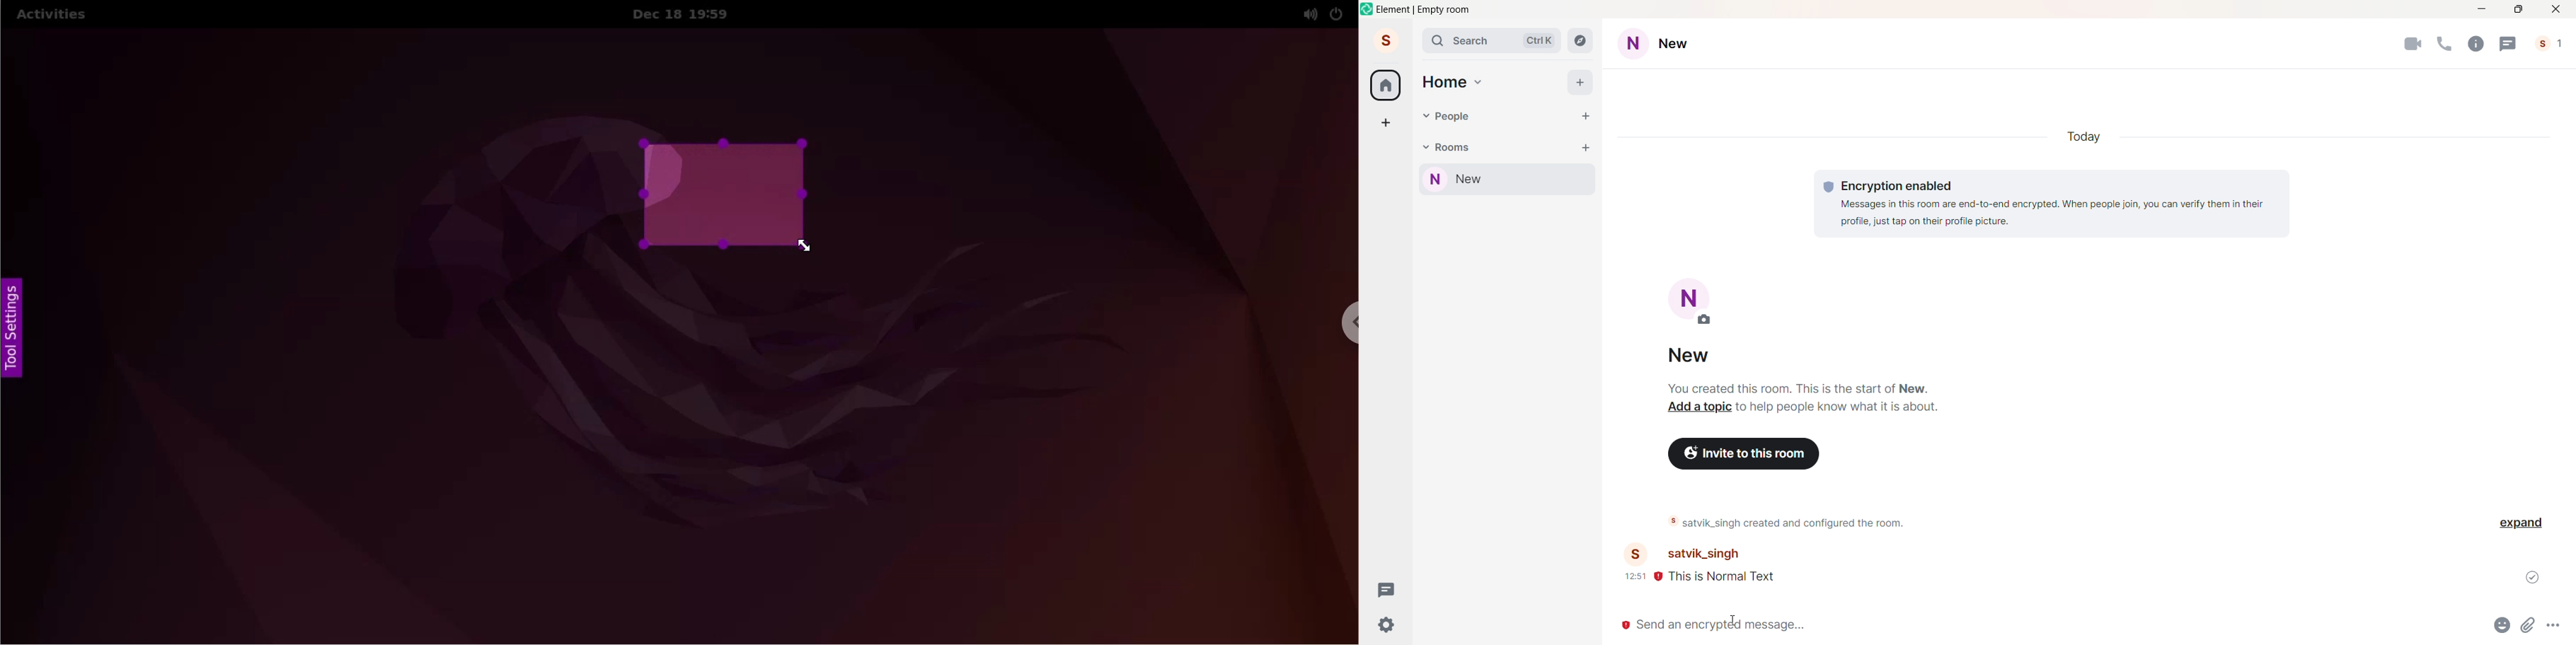  What do you see at coordinates (1734, 621) in the screenshot?
I see `cursor` at bounding box center [1734, 621].